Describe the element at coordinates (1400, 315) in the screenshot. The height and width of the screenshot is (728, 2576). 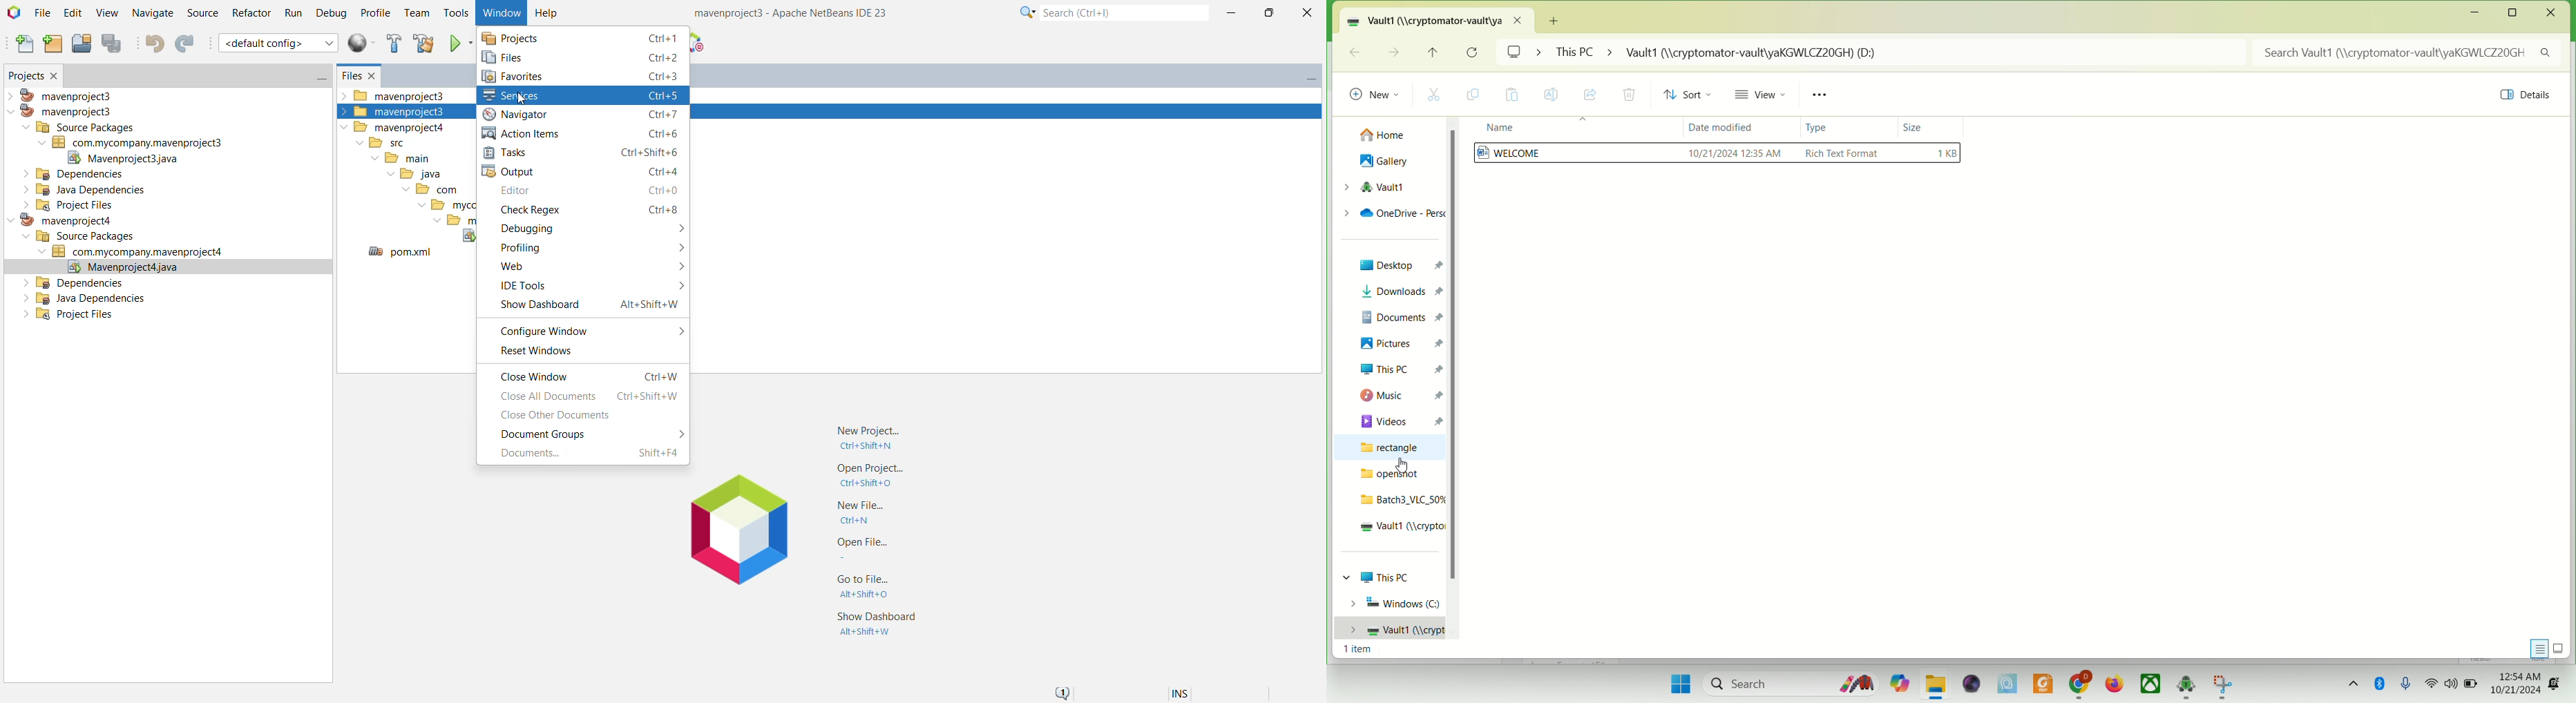
I see `documents` at that location.